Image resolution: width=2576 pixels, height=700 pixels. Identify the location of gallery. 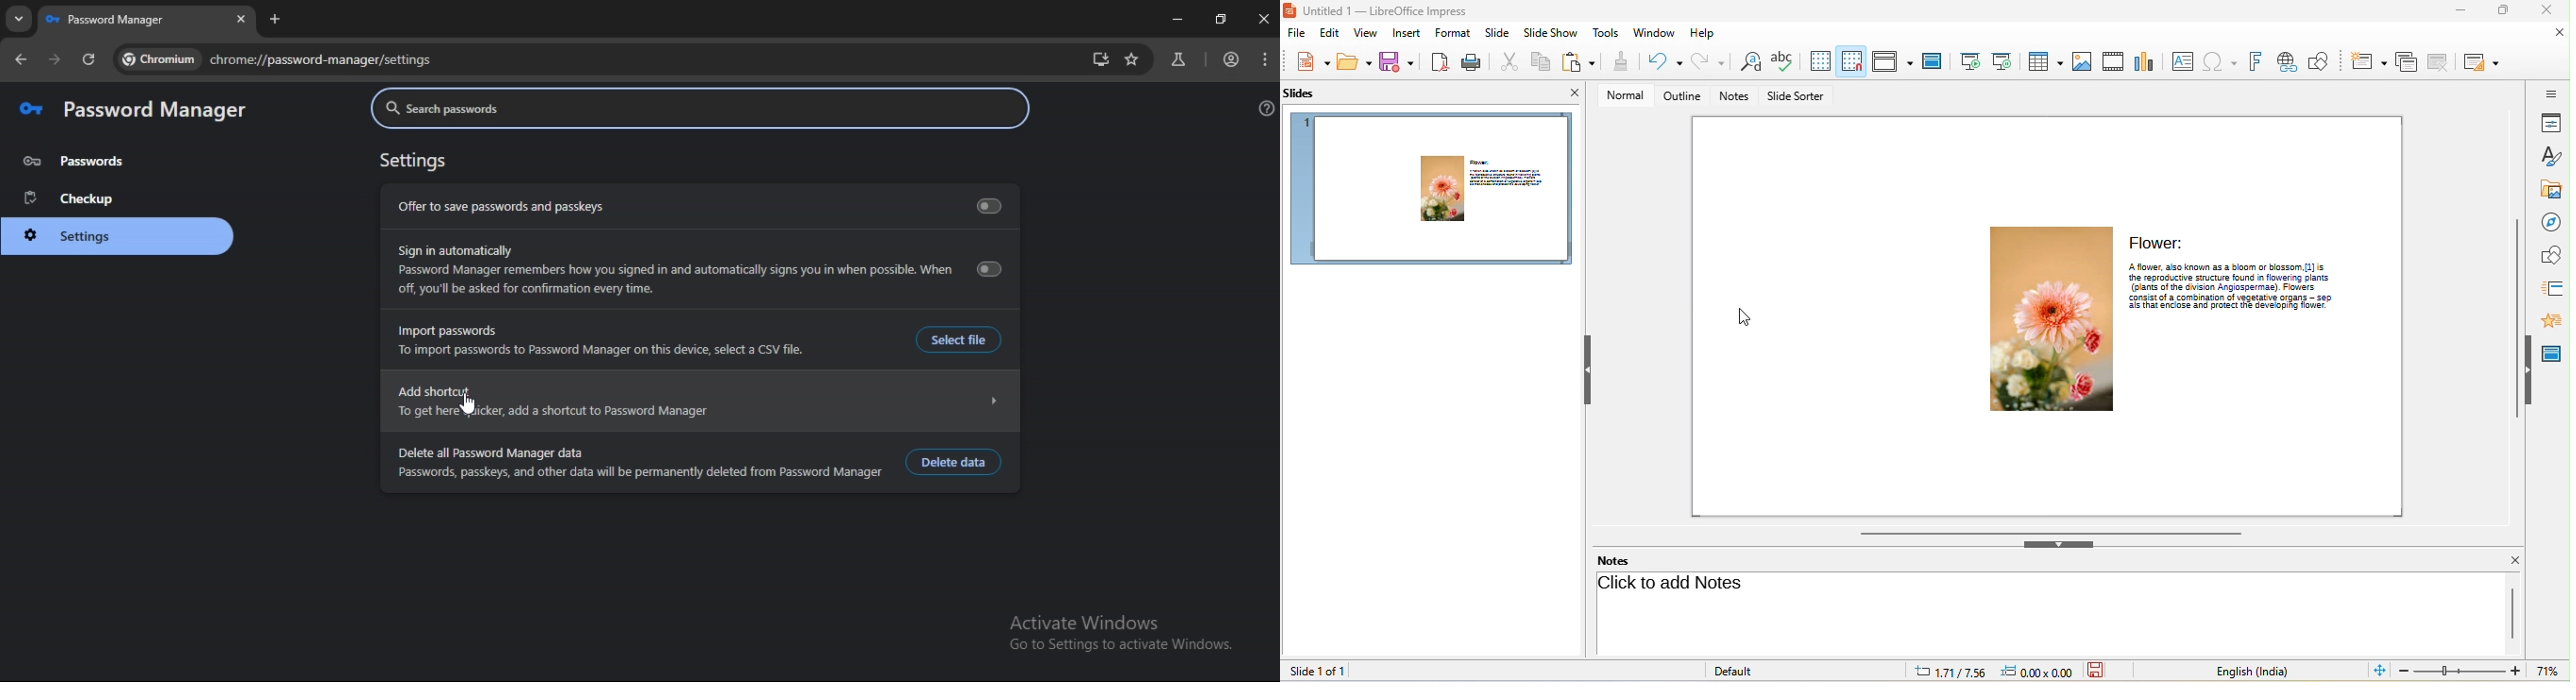
(2553, 187).